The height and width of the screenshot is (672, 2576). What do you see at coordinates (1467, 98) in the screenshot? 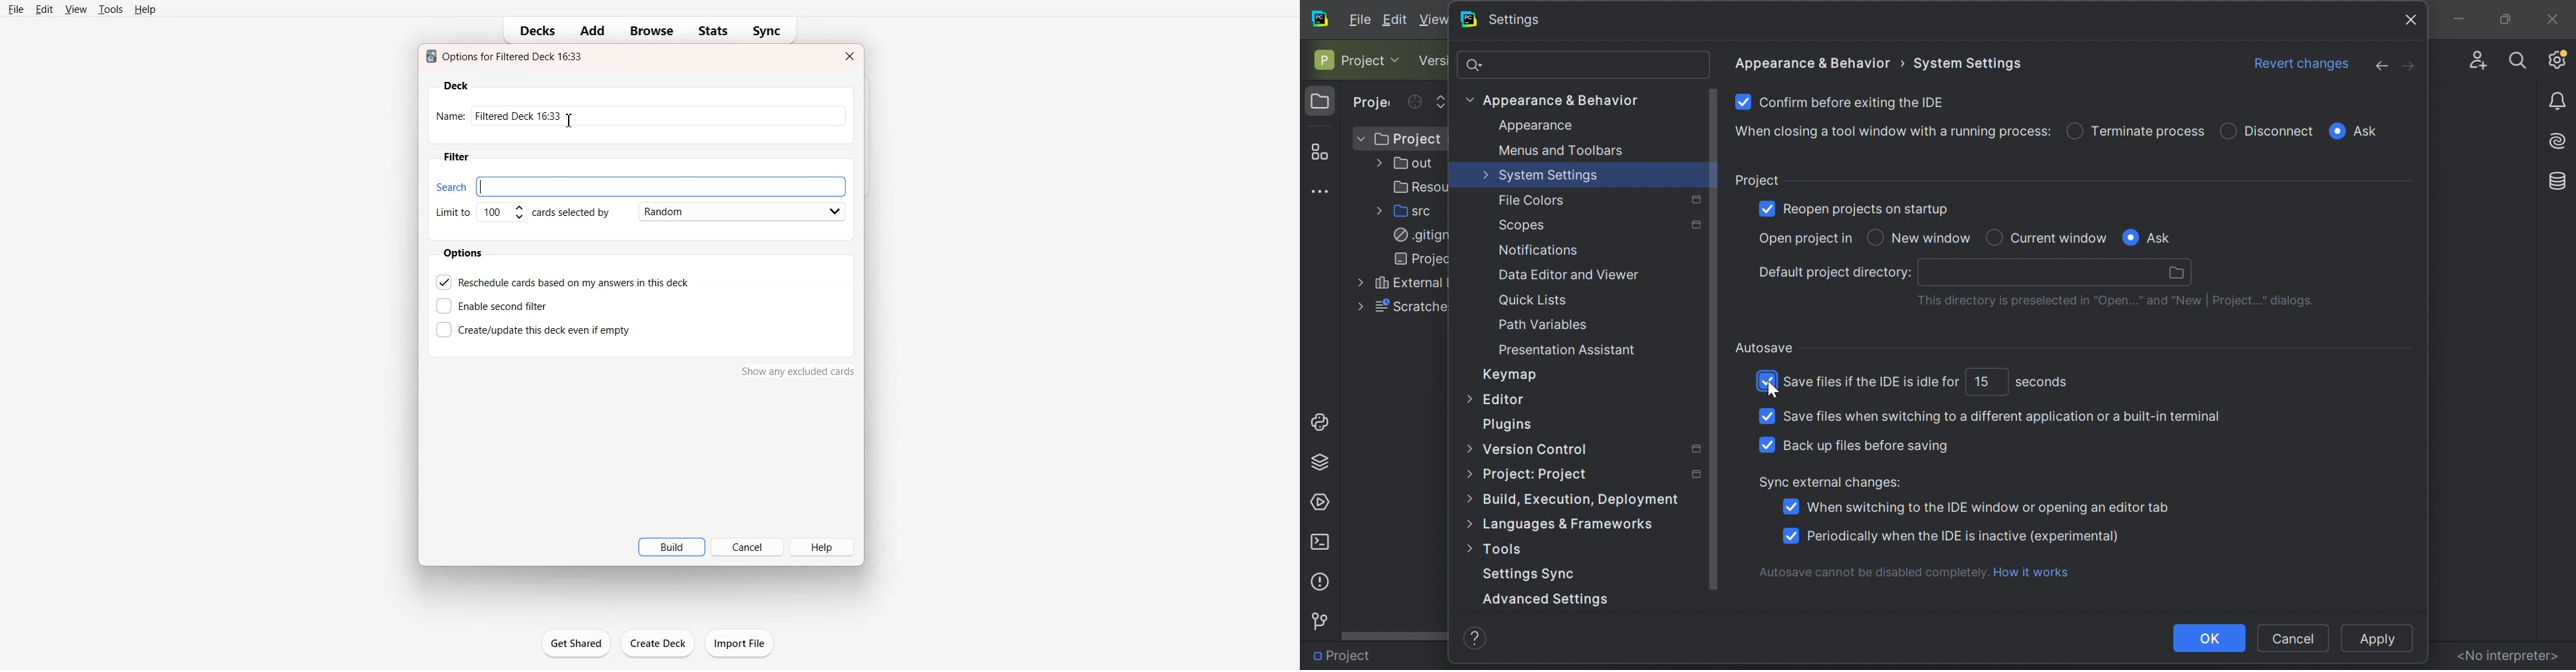
I see `More` at bounding box center [1467, 98].